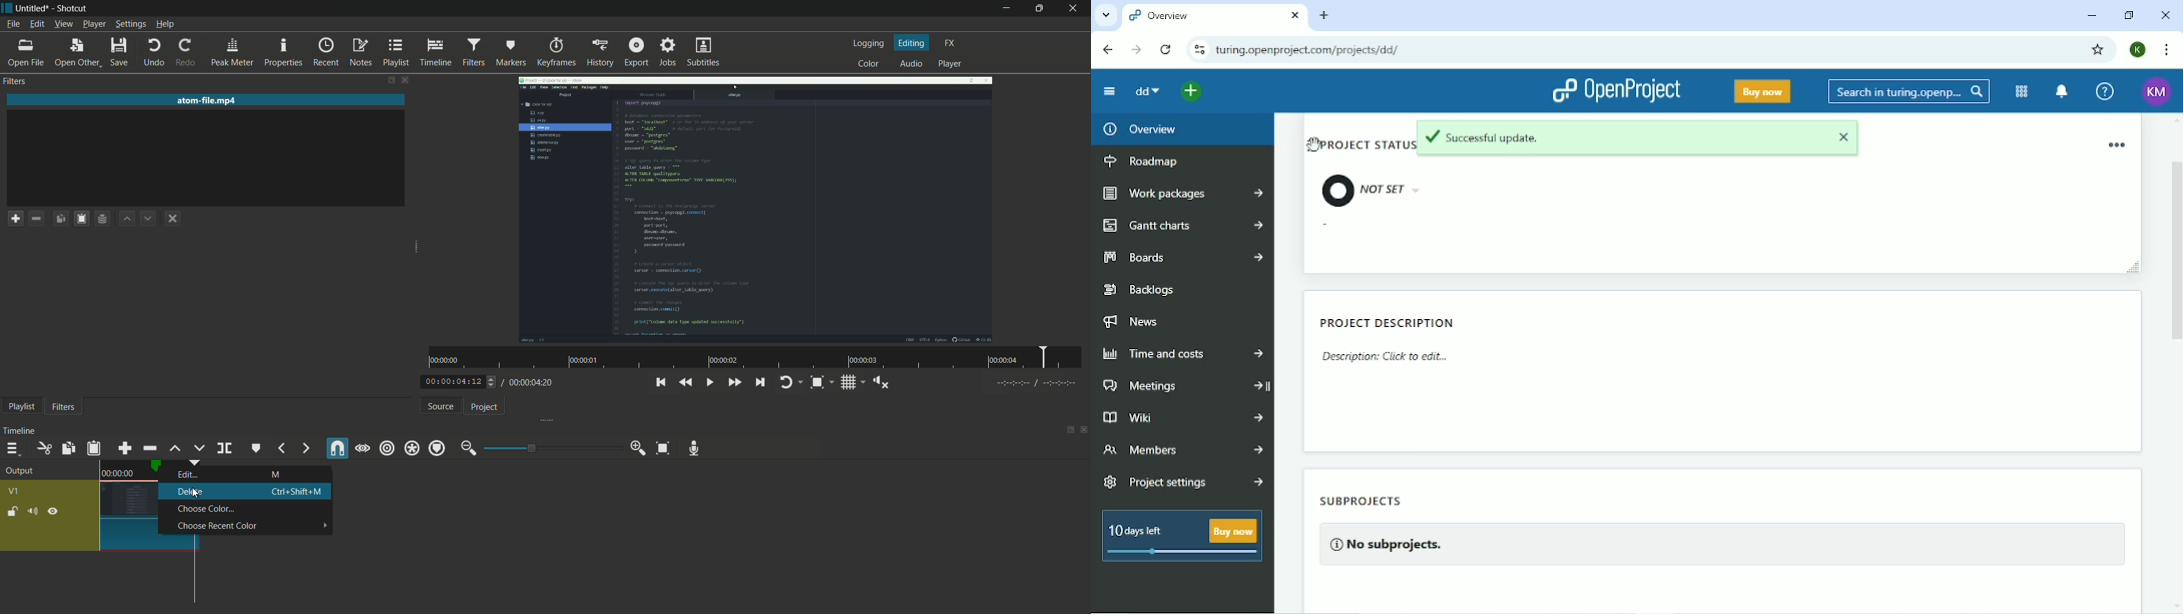 This screenshot has height=616, width=2184. I want to click on move filter up, so click(126, 219).